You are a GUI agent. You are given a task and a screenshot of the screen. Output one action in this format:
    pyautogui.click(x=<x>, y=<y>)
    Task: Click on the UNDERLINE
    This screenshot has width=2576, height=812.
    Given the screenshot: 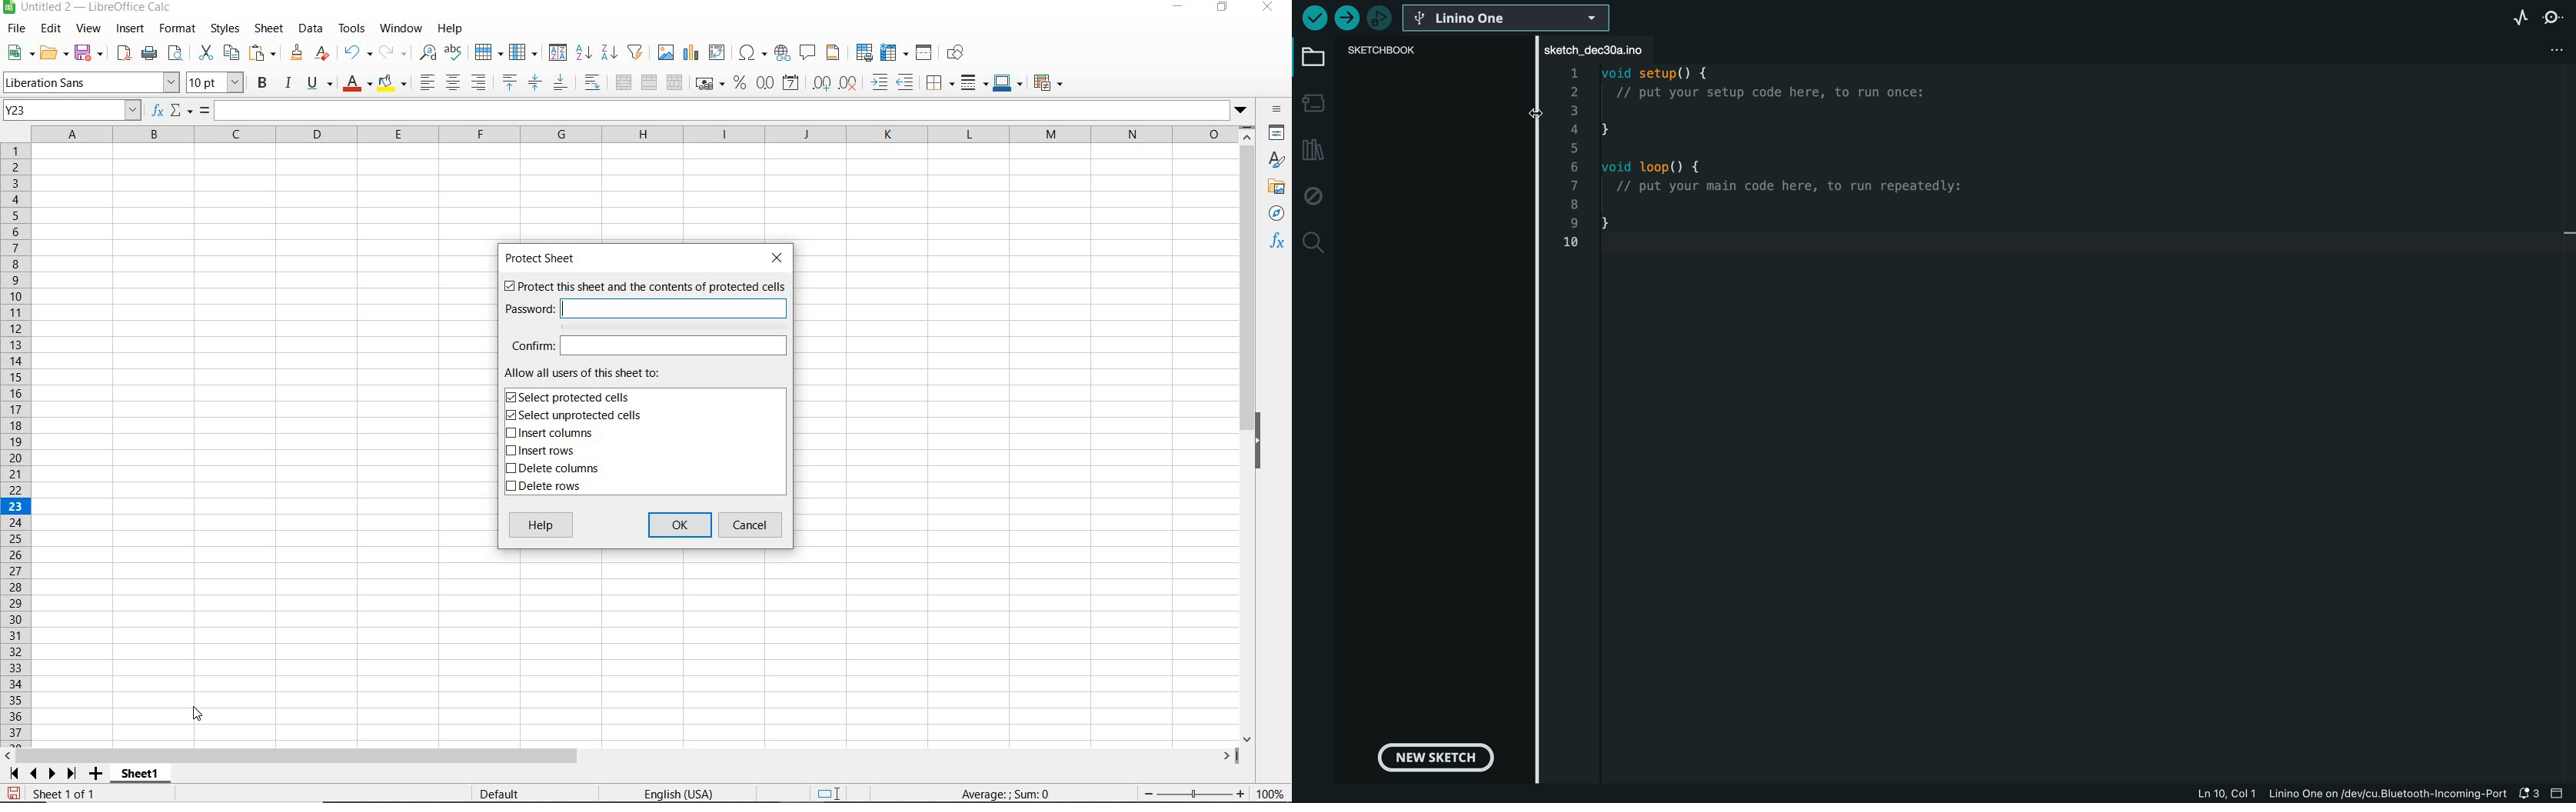 What is the action you would take?
    pyautogui.click(x=319, y=84)
    